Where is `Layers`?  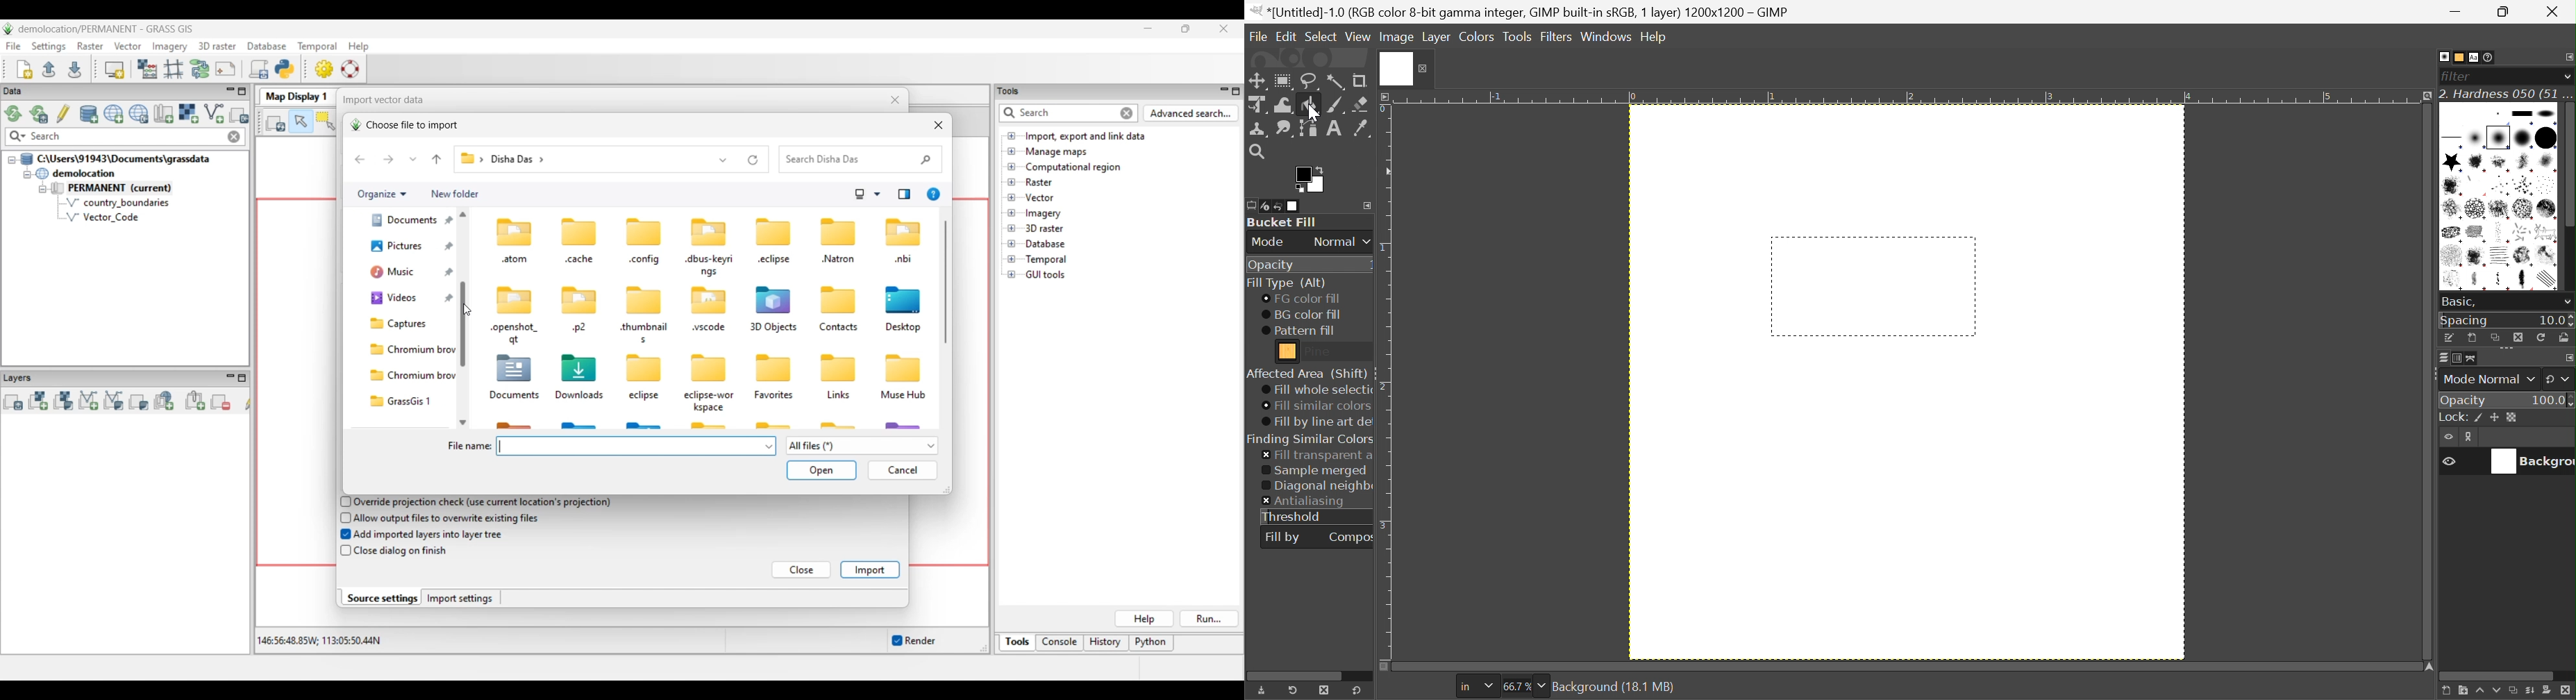 Layers is located at coordinates (2443, 358).